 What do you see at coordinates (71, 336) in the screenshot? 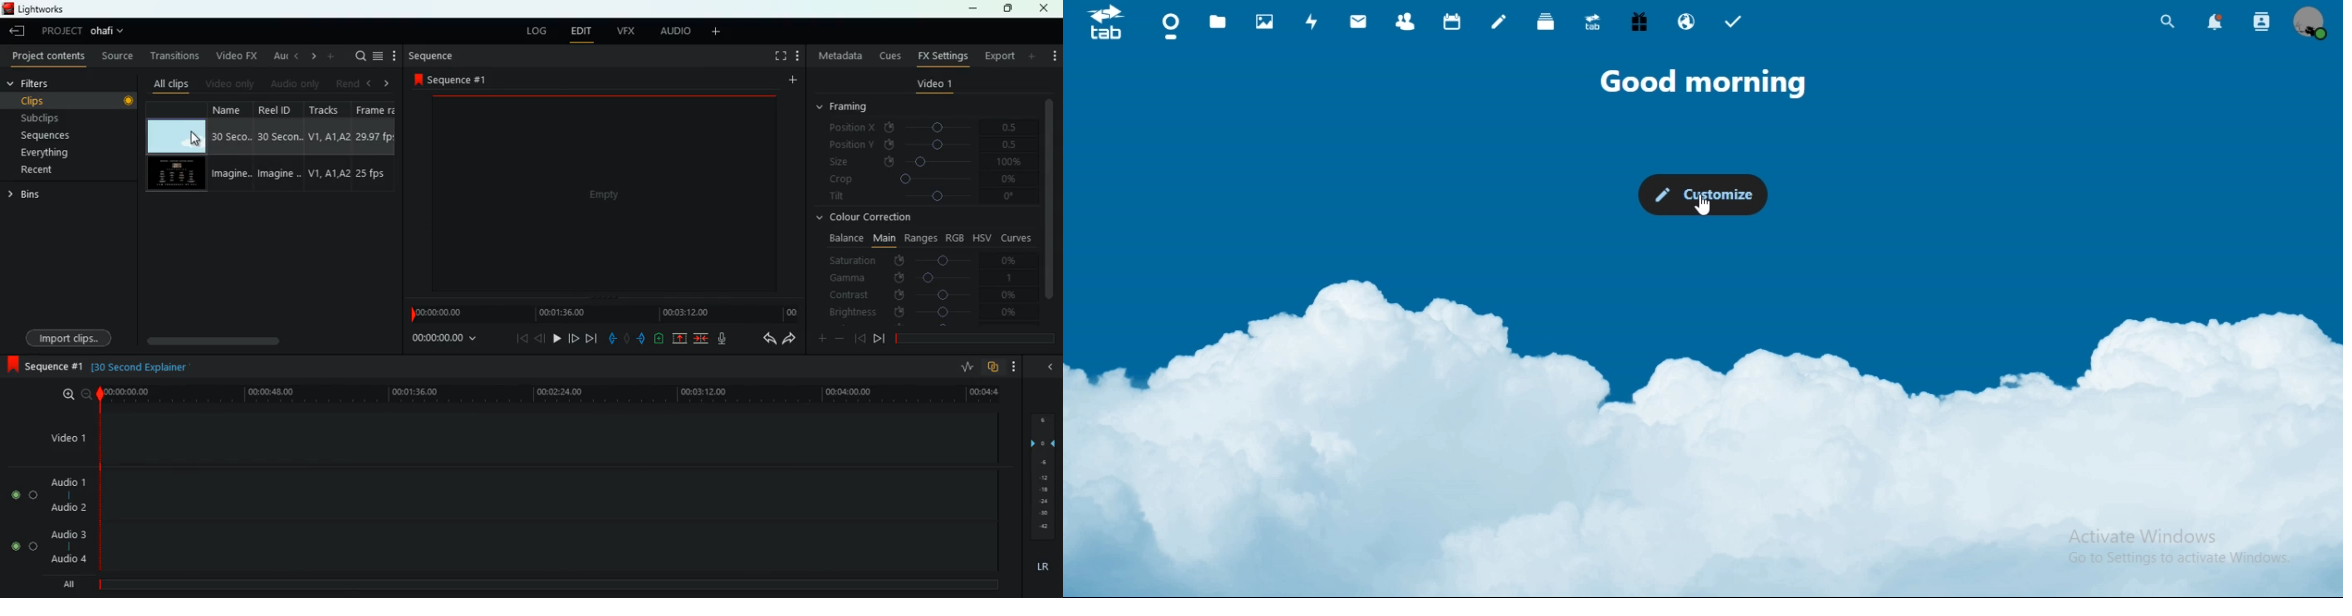
I see `import clips` at bounding box center [71, 336].